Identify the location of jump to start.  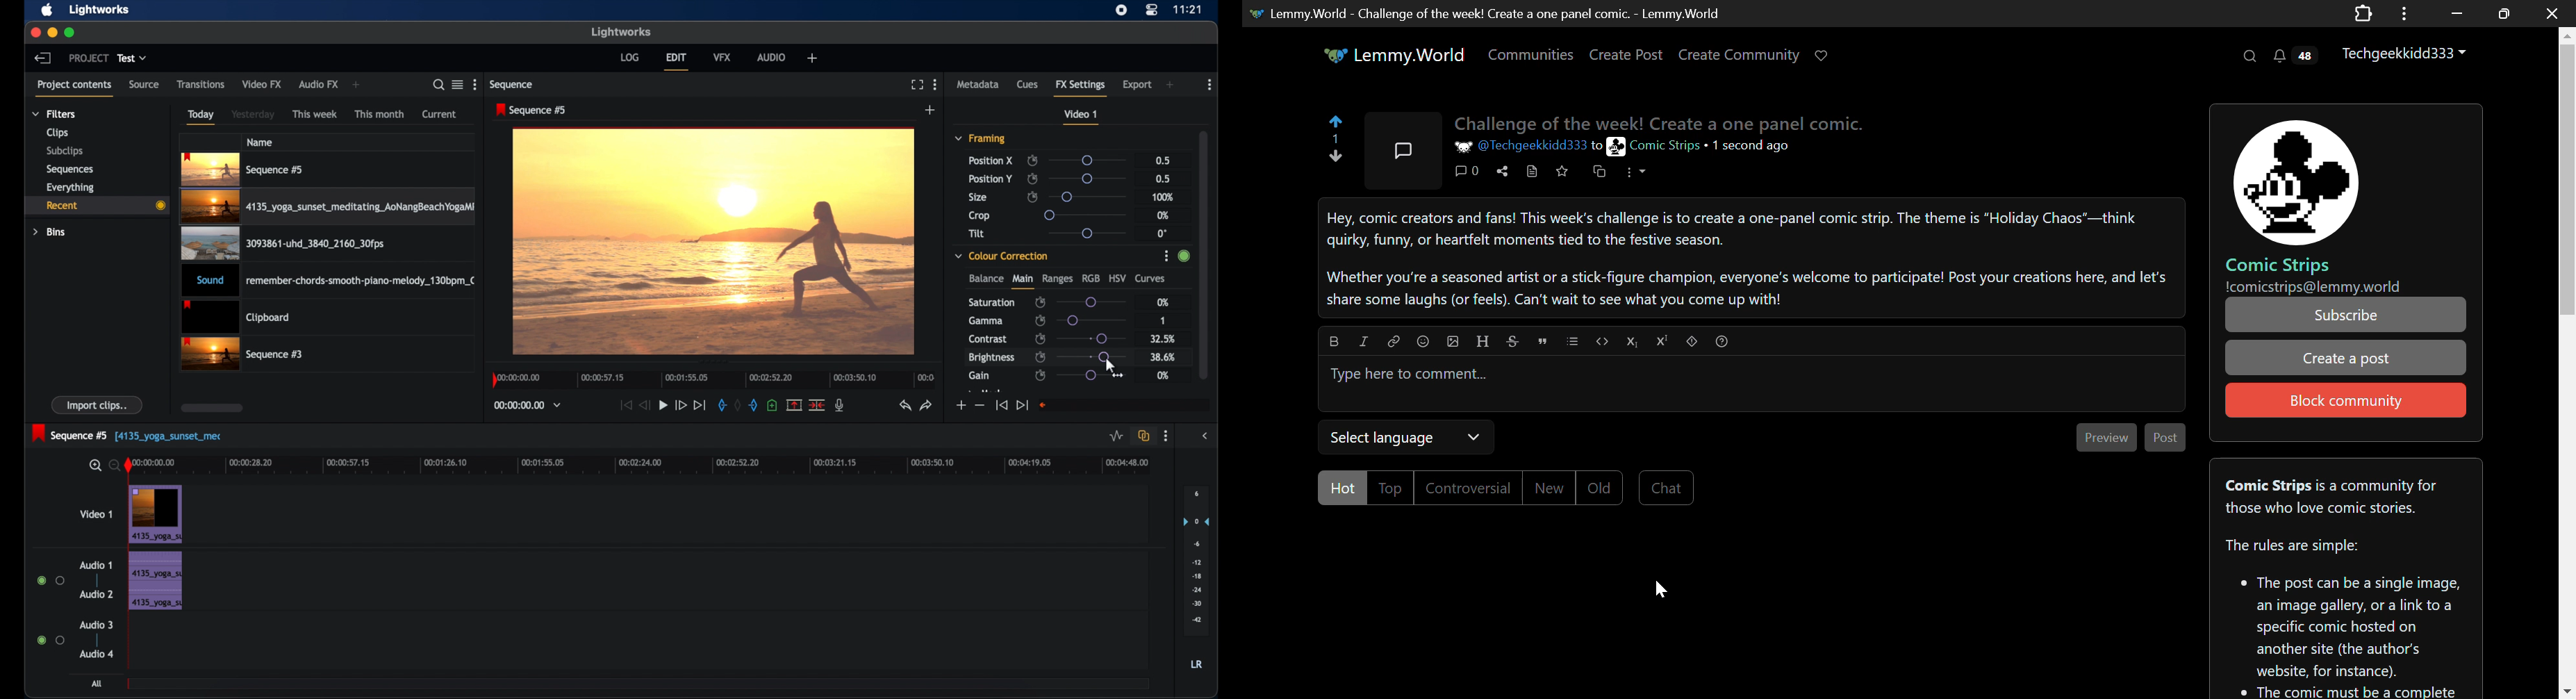
(1001, 405).